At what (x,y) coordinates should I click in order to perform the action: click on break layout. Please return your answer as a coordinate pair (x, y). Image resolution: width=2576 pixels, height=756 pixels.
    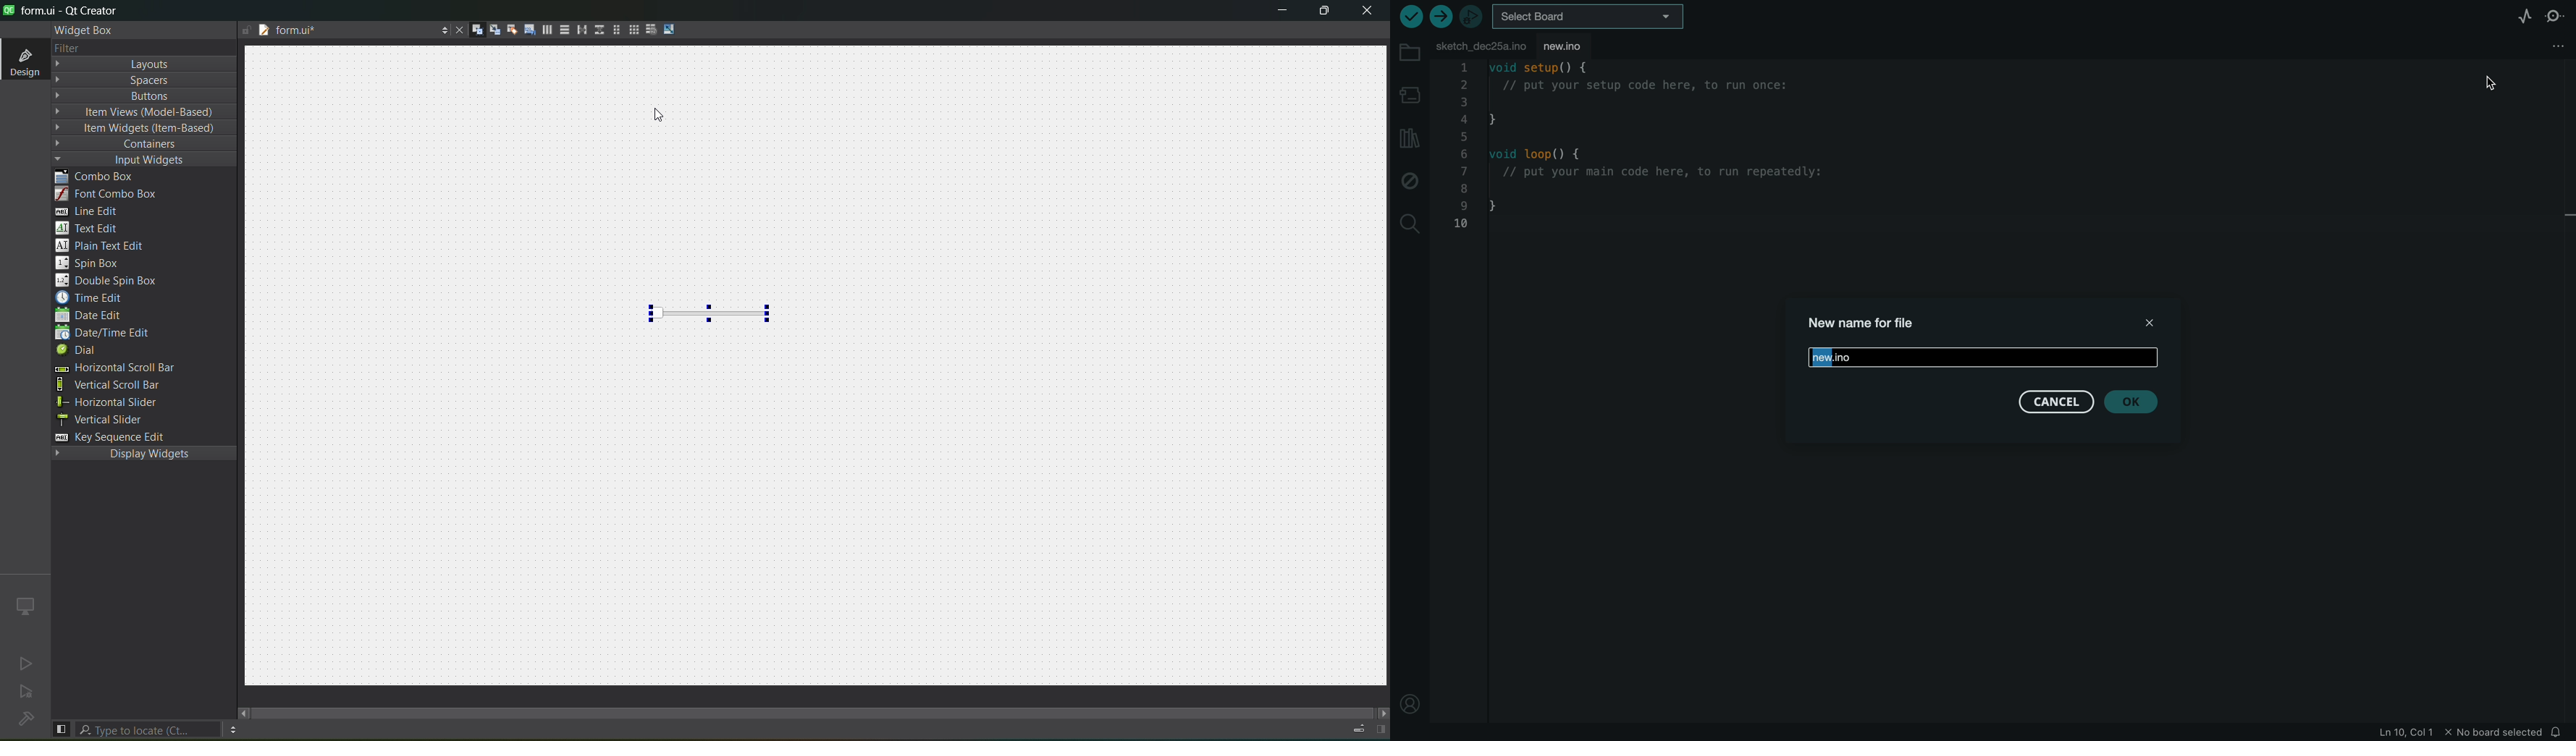
    Looking at the image, I should click on (653, 30).